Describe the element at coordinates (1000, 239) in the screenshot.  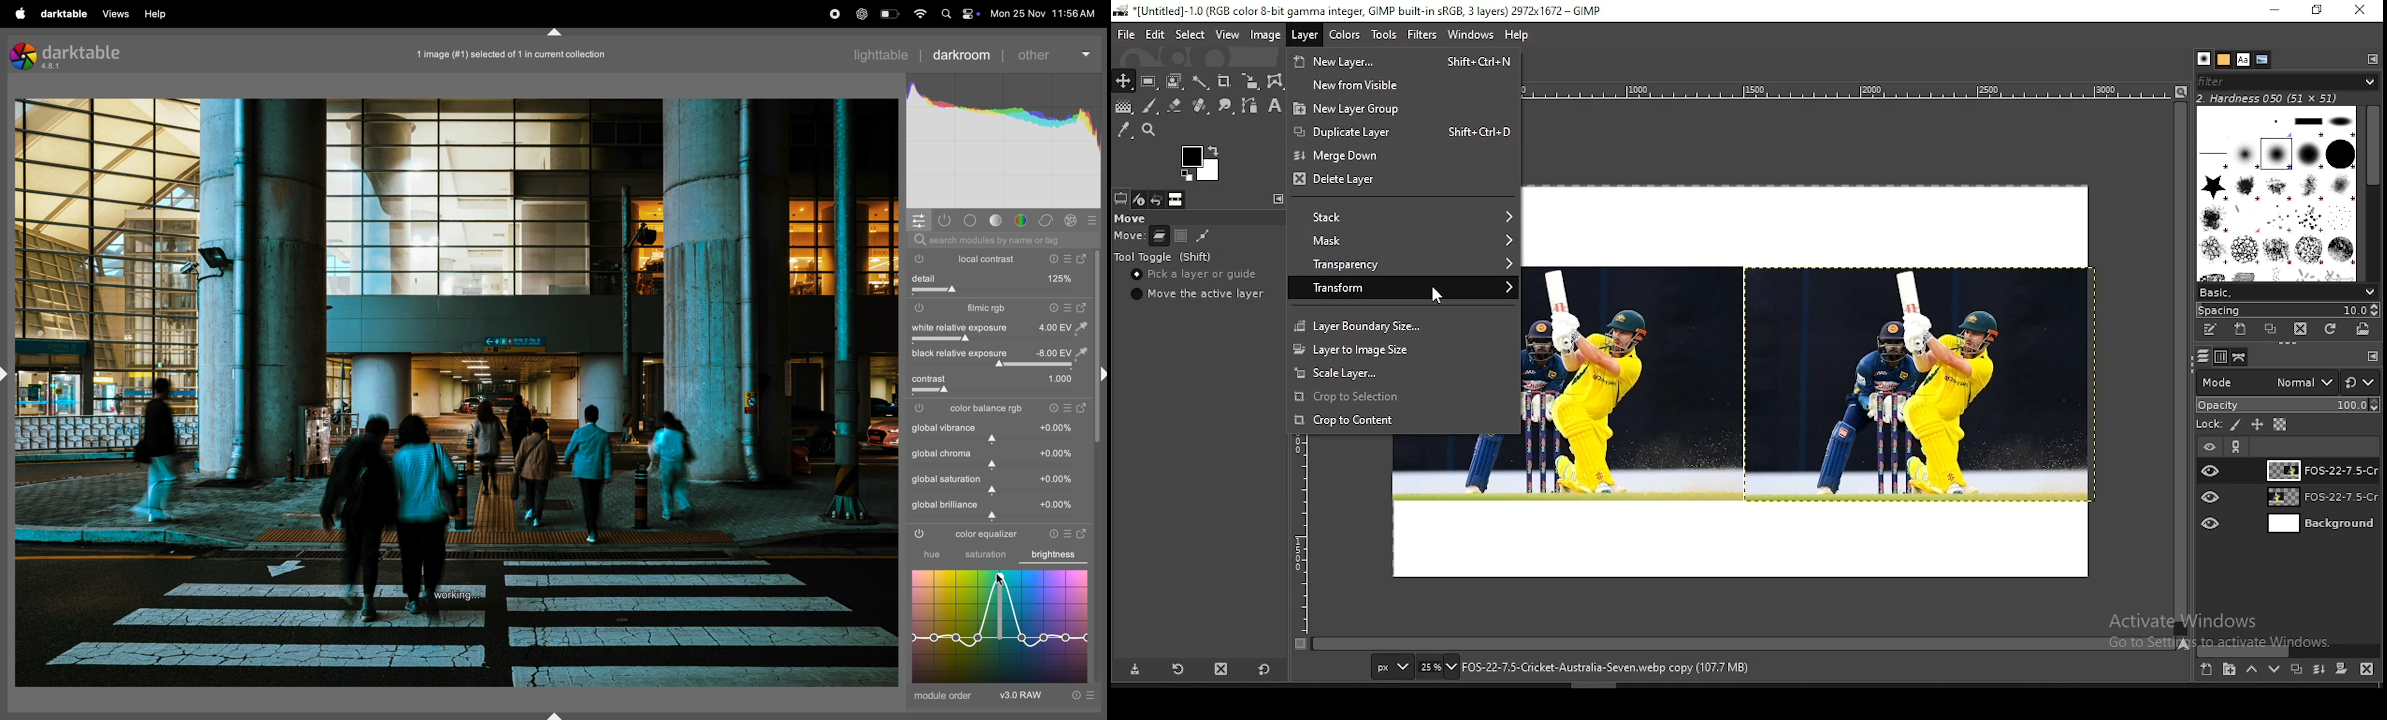
I see `search bar` at that location.